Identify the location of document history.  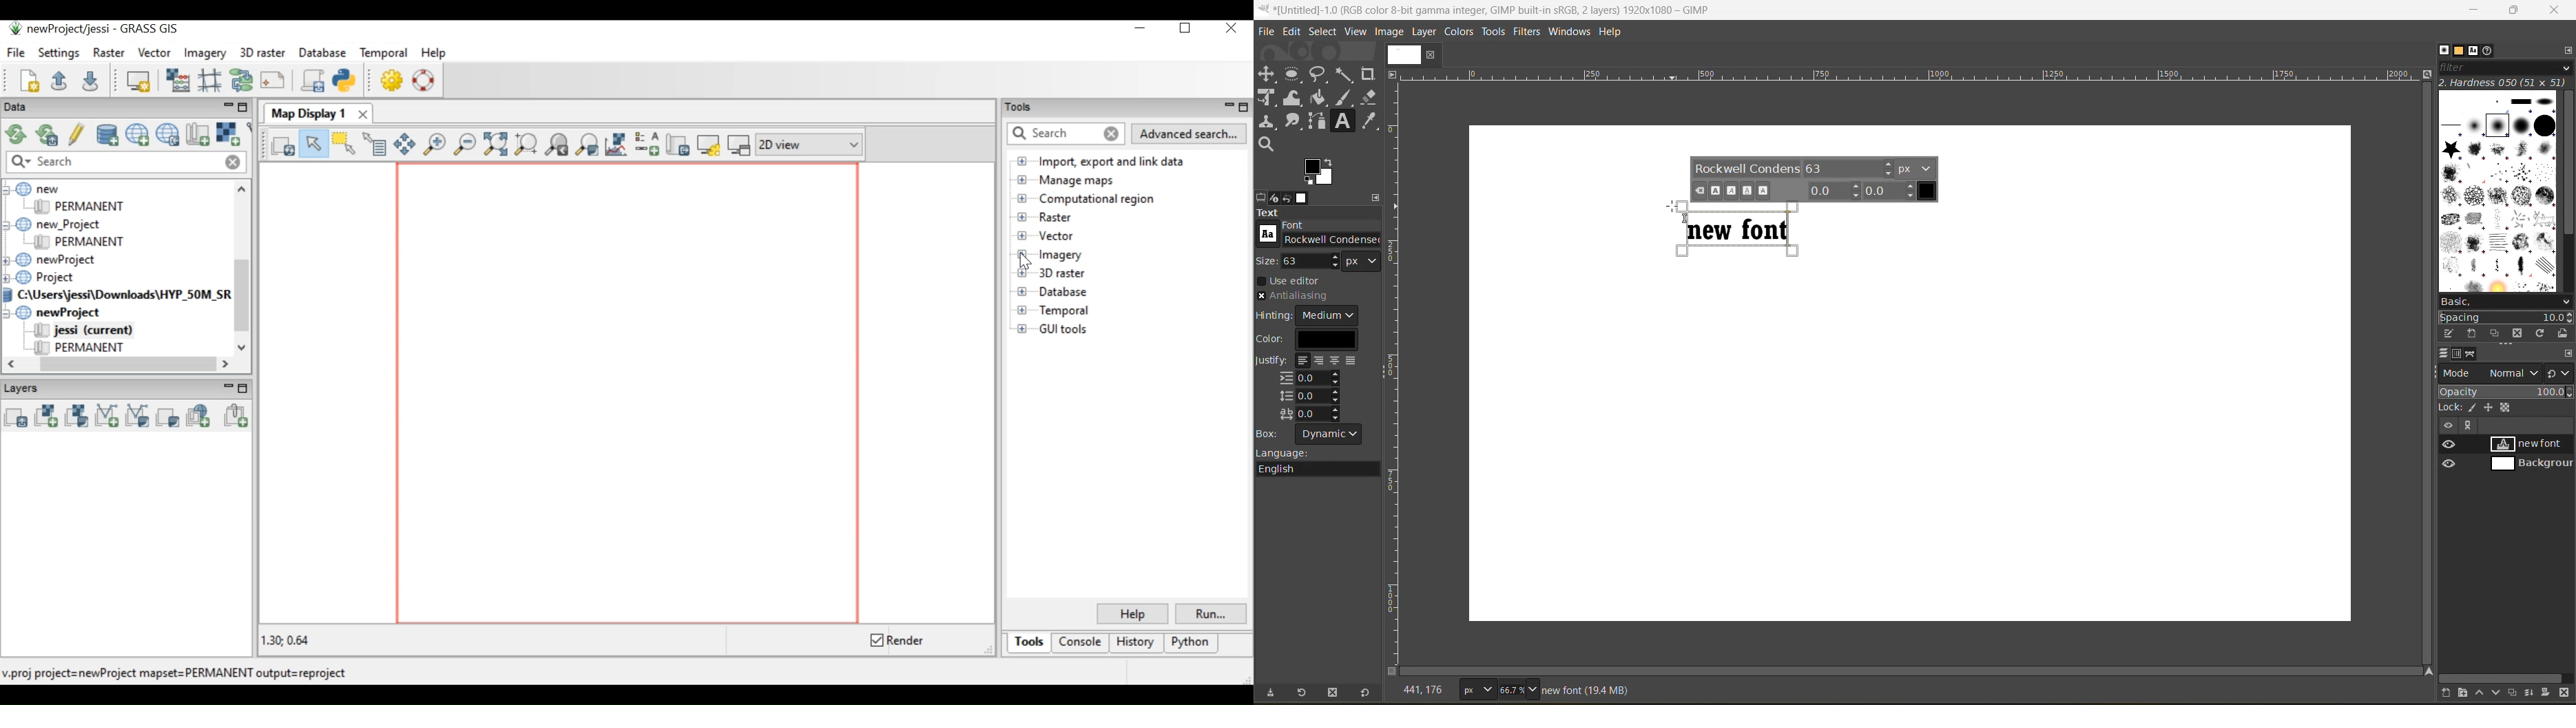
(2489, 50).